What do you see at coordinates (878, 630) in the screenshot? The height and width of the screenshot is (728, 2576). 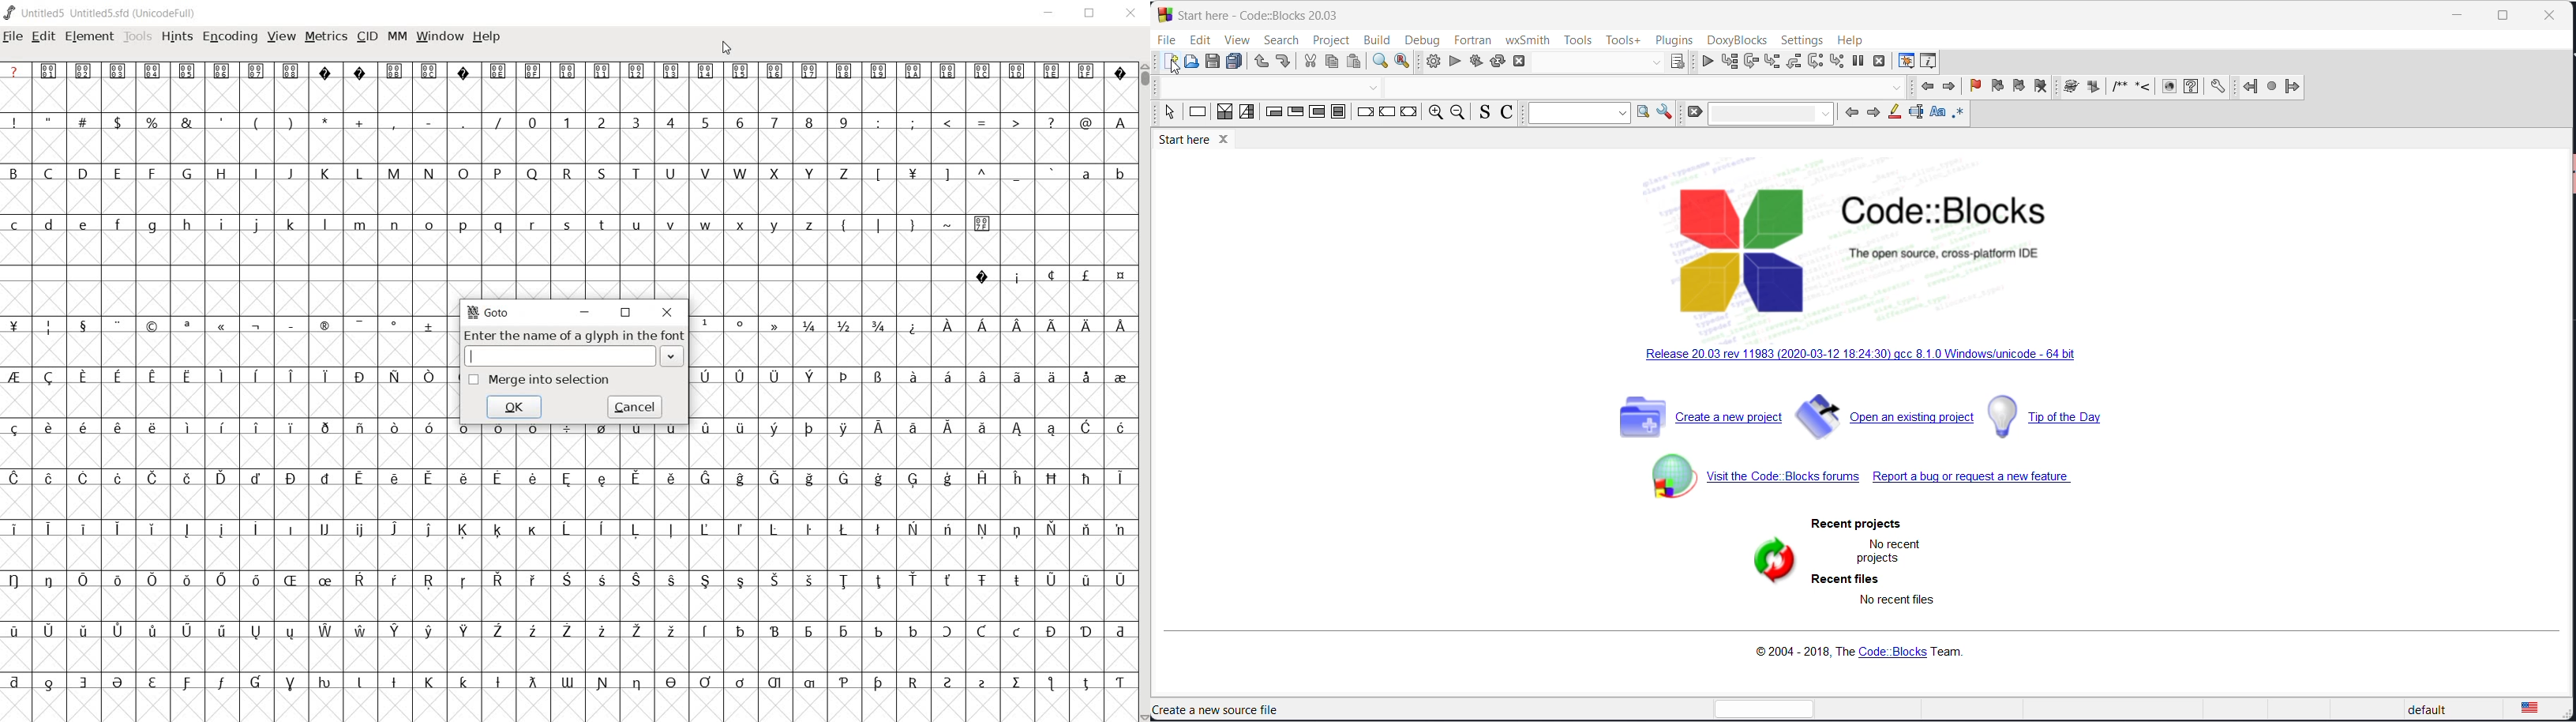 I see `Symbol` at bounding box center [878, 630].